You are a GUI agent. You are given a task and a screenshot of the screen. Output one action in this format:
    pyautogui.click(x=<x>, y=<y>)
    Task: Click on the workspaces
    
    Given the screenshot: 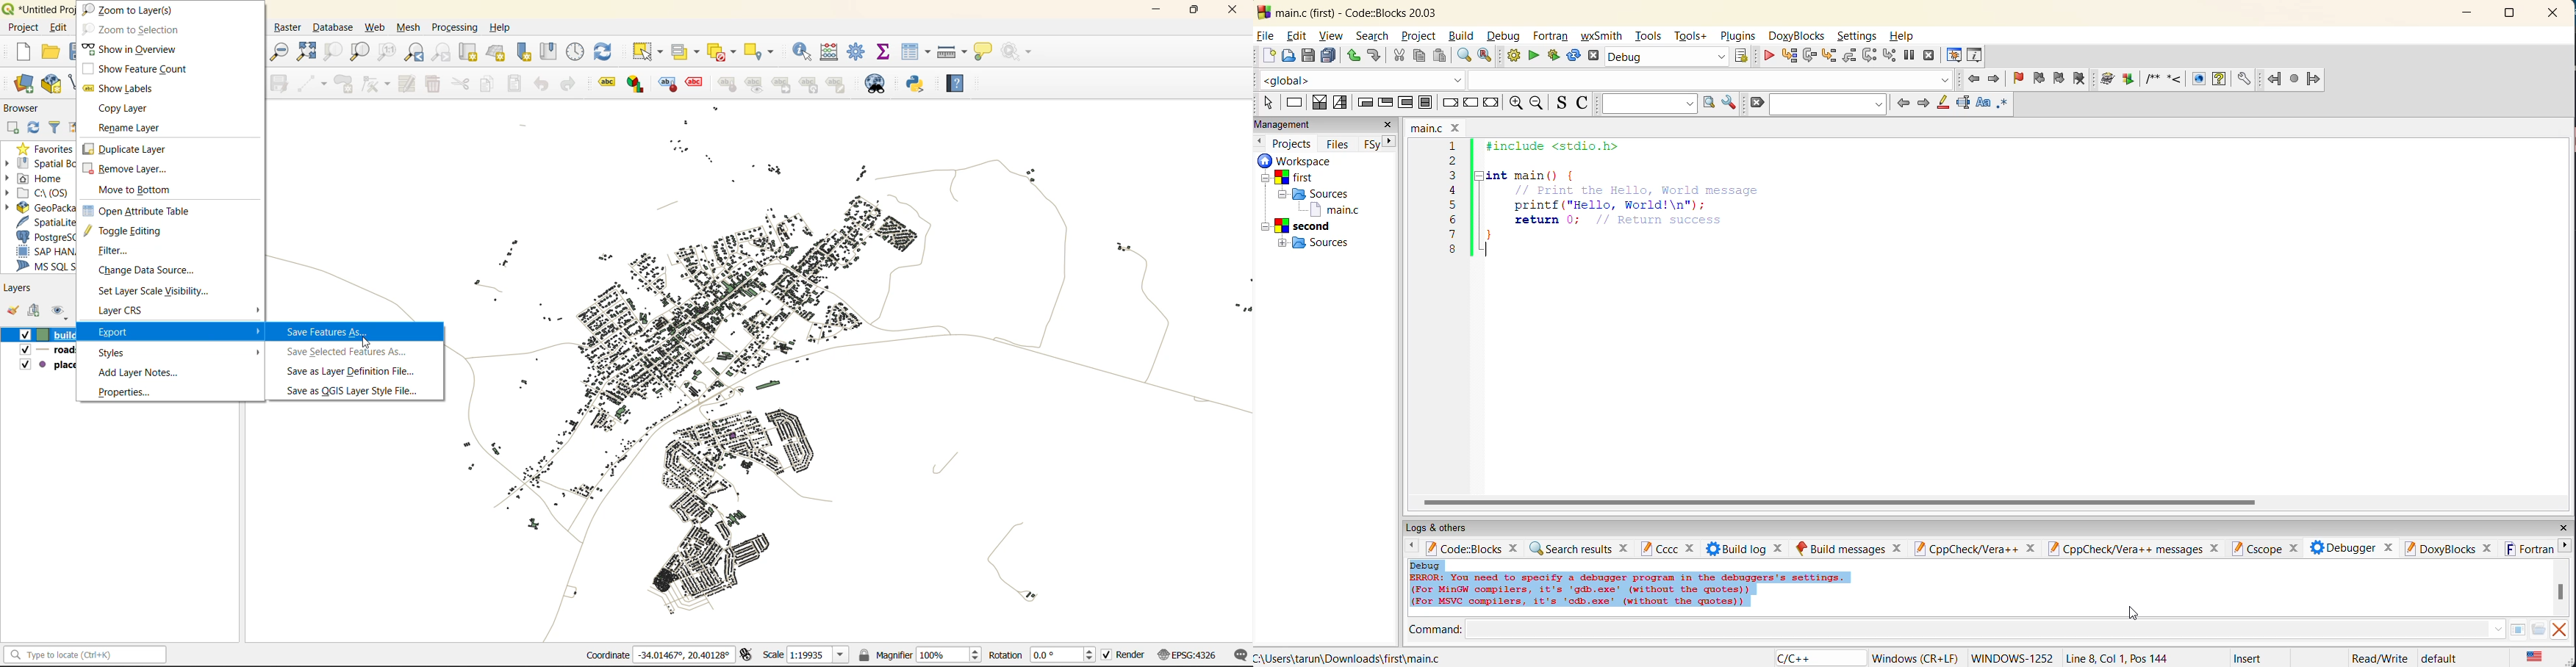 What is the action you would take?
    pyautogui.click(x=1317, y=206)
    